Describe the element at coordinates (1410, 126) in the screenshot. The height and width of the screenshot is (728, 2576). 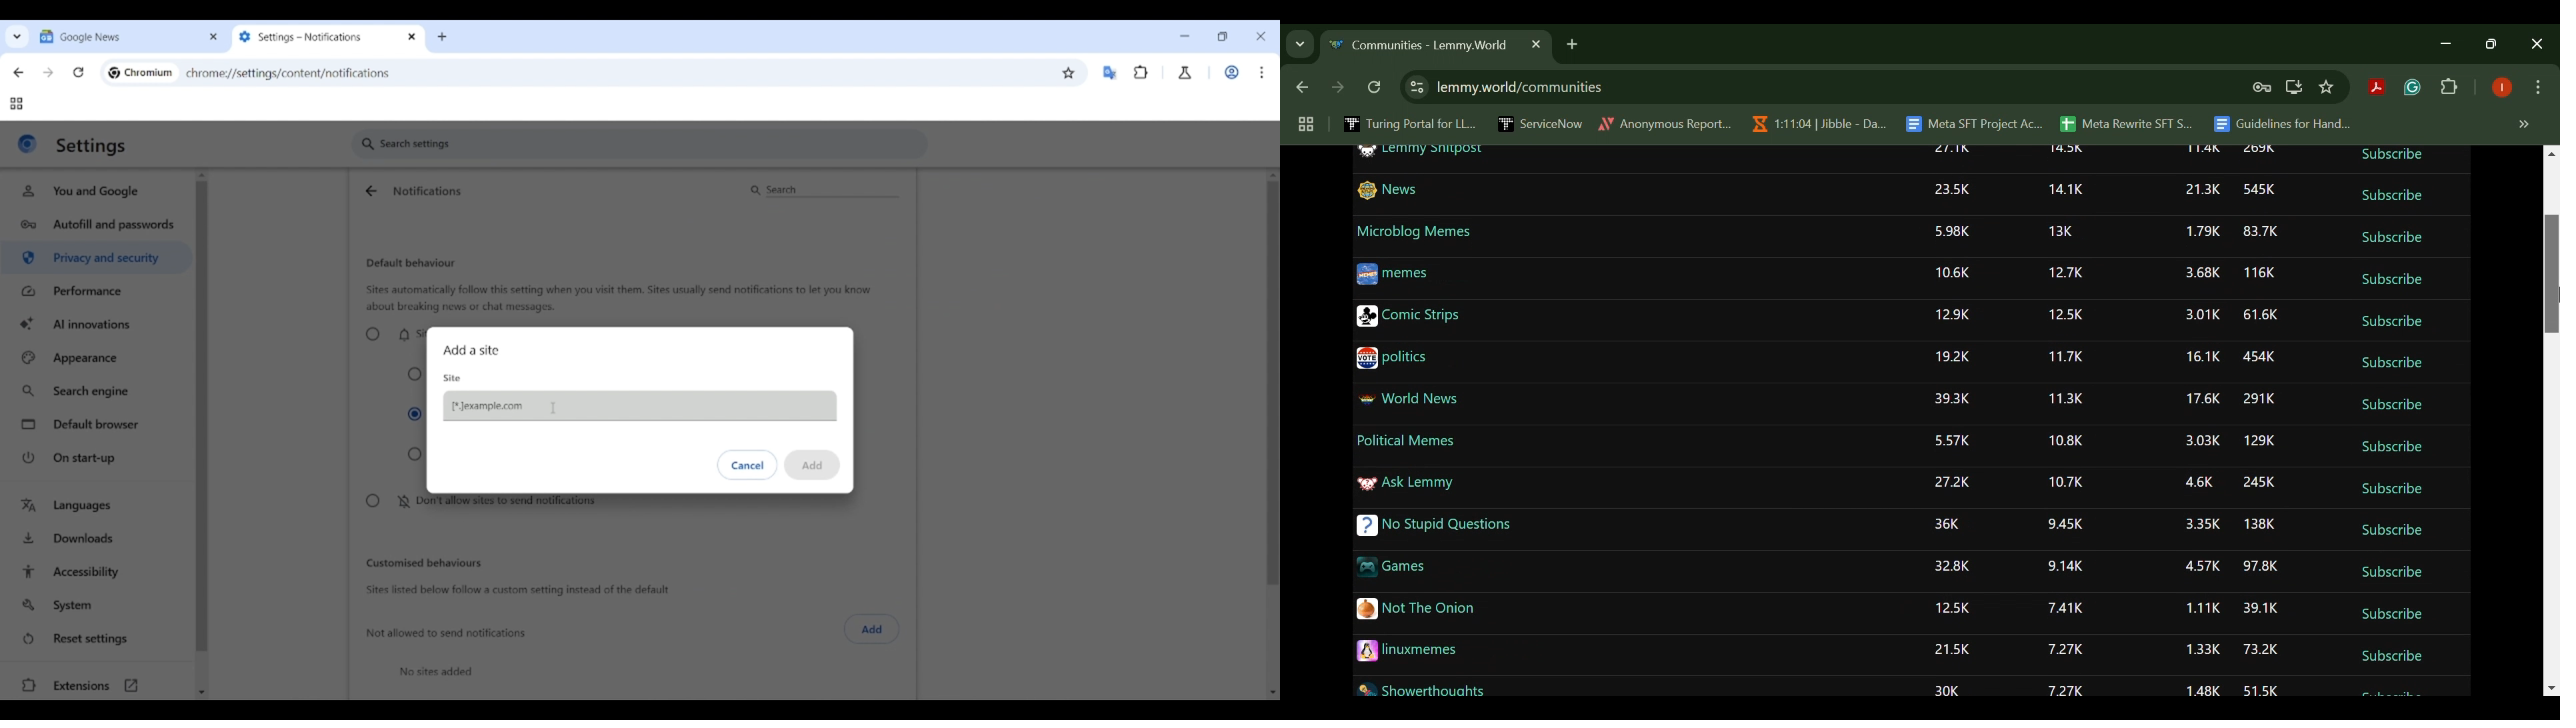
I see `Turing Portal for LL...` at that location.